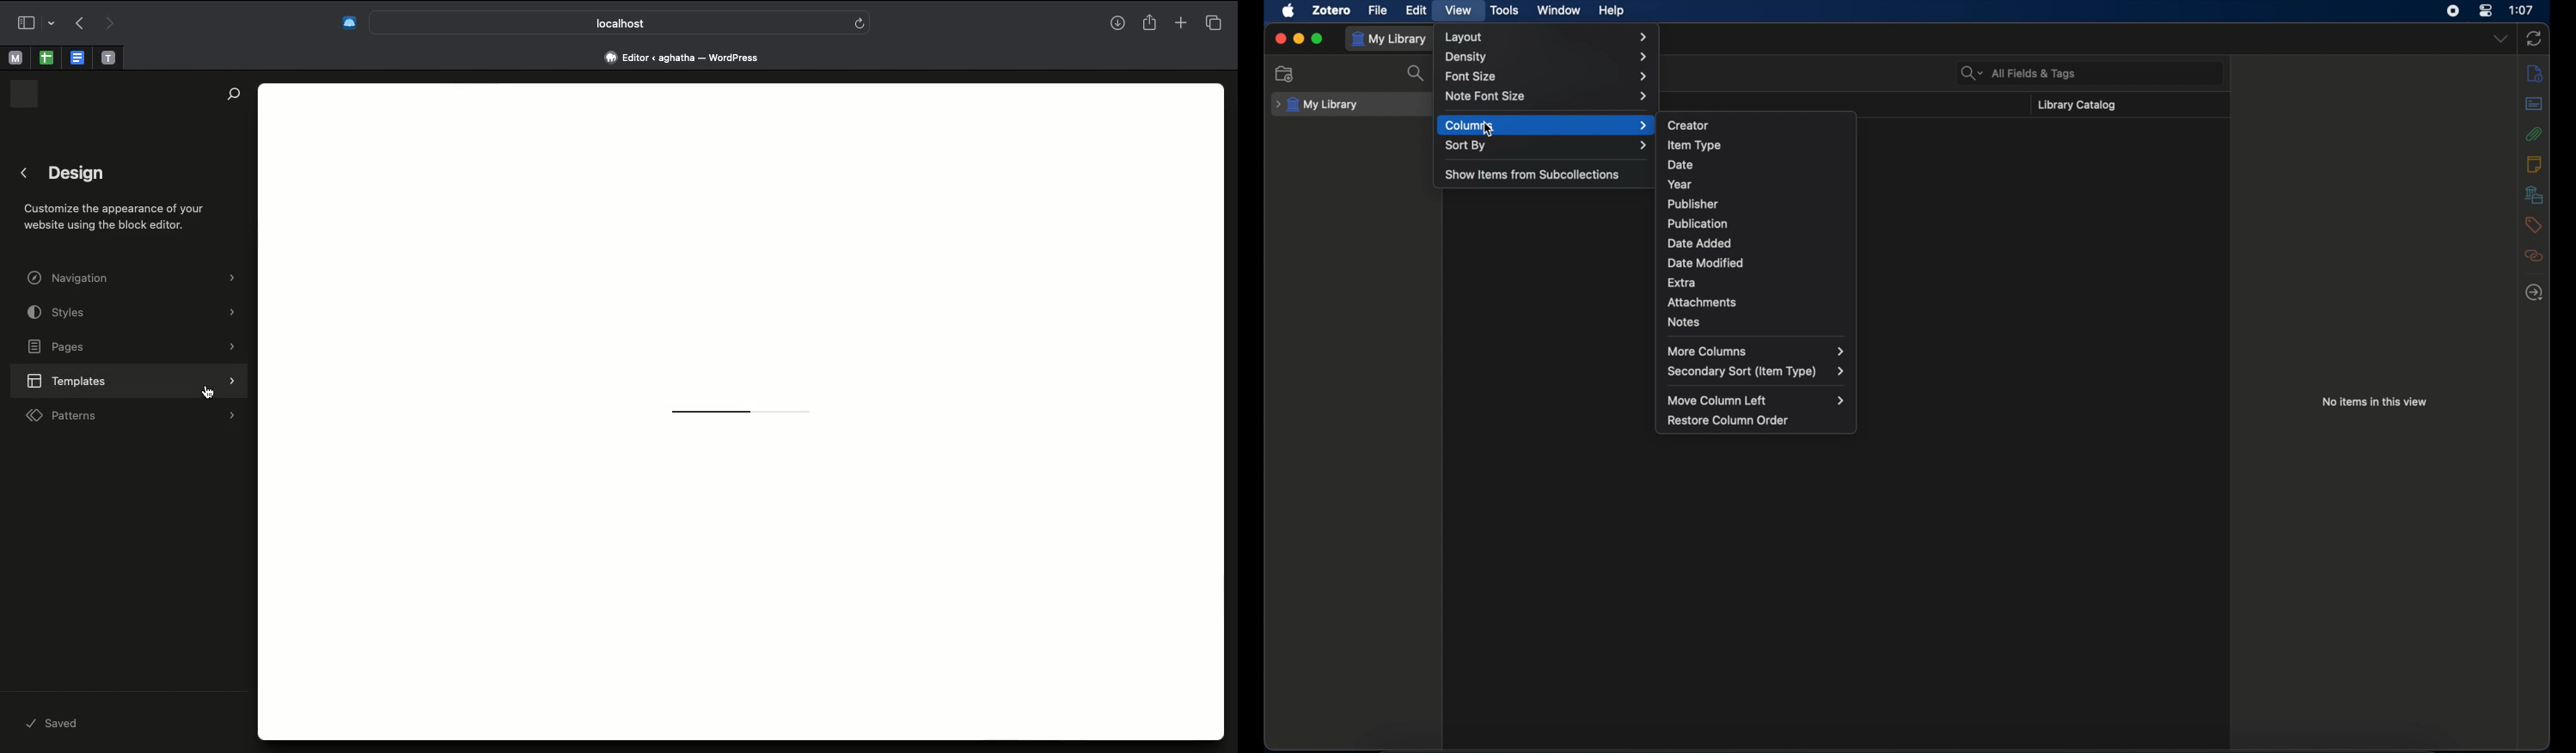 The width and height of the screenshot is (2576, 756). I want to click on close, so click(1280, 39).